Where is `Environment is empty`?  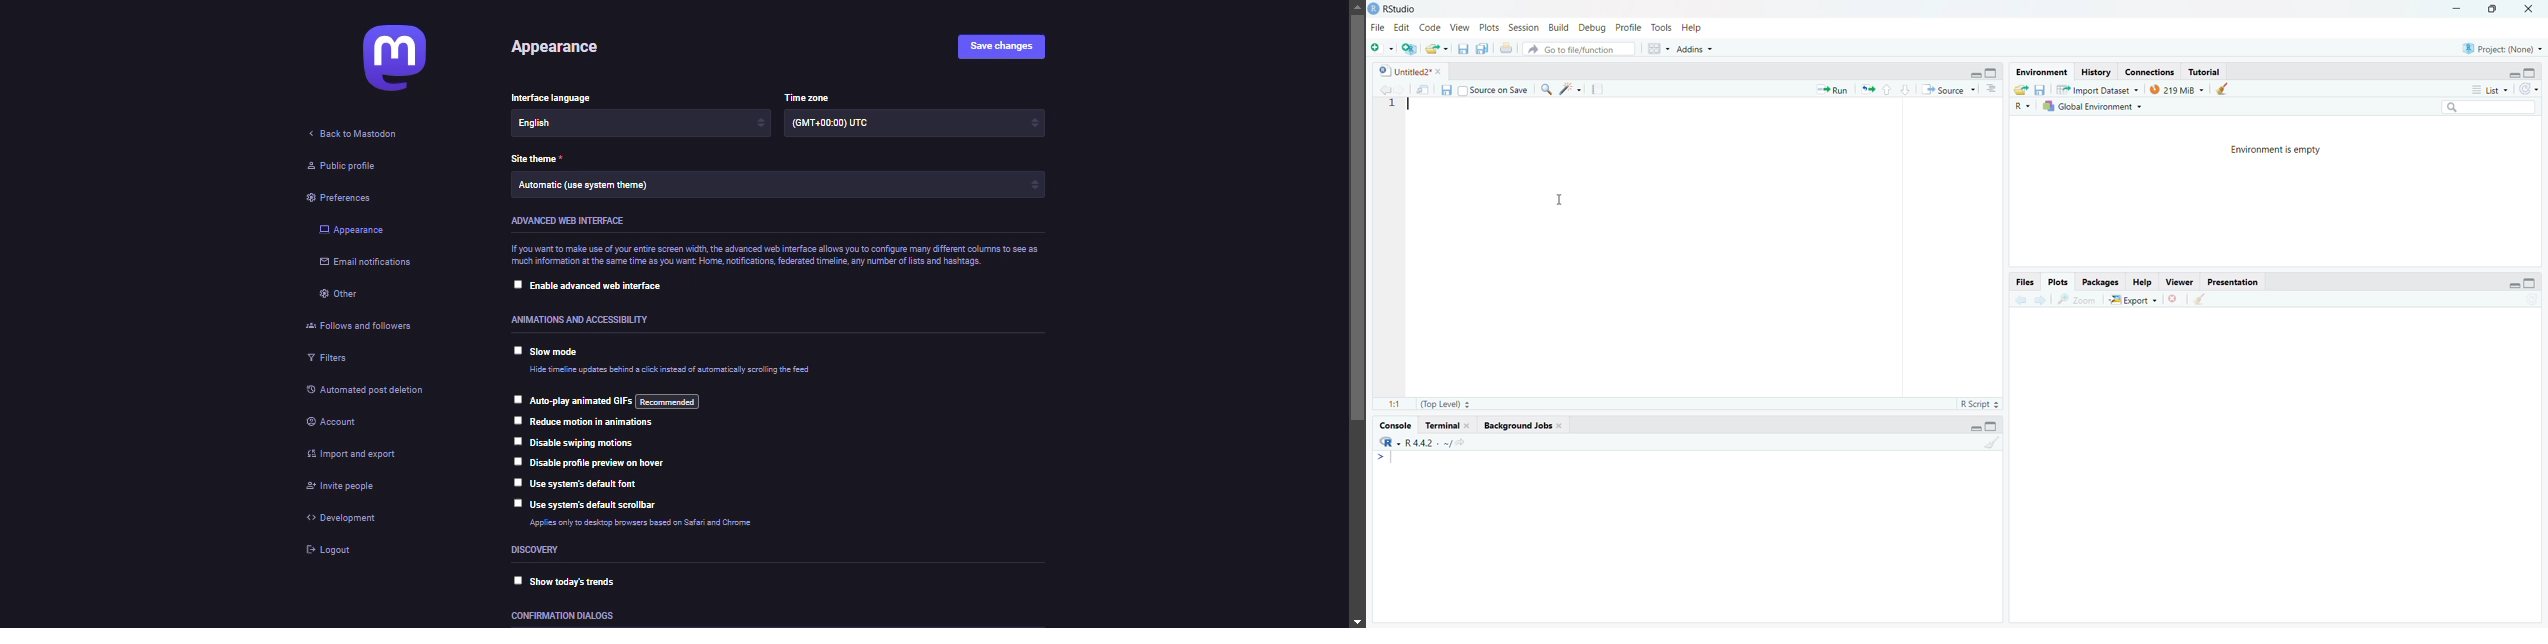 Environment is empty is located at coordinates (2277, 150).